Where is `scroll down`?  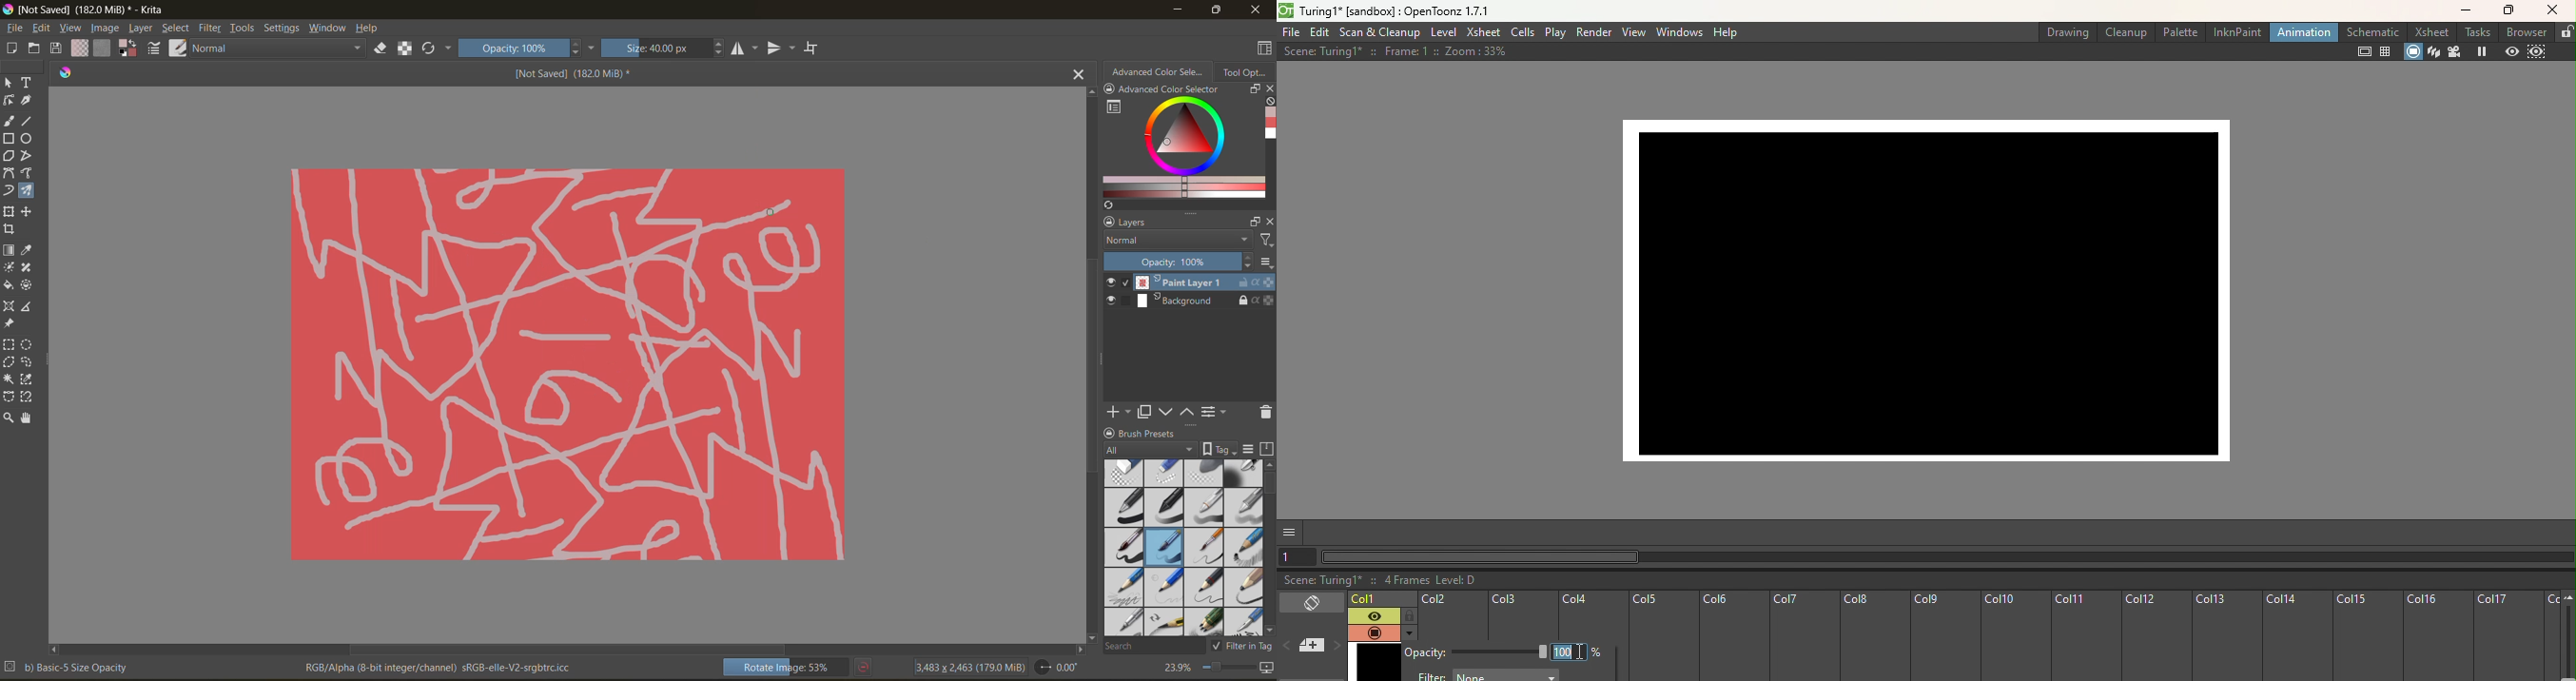 scroll down is located at coordinates (1091, 635).